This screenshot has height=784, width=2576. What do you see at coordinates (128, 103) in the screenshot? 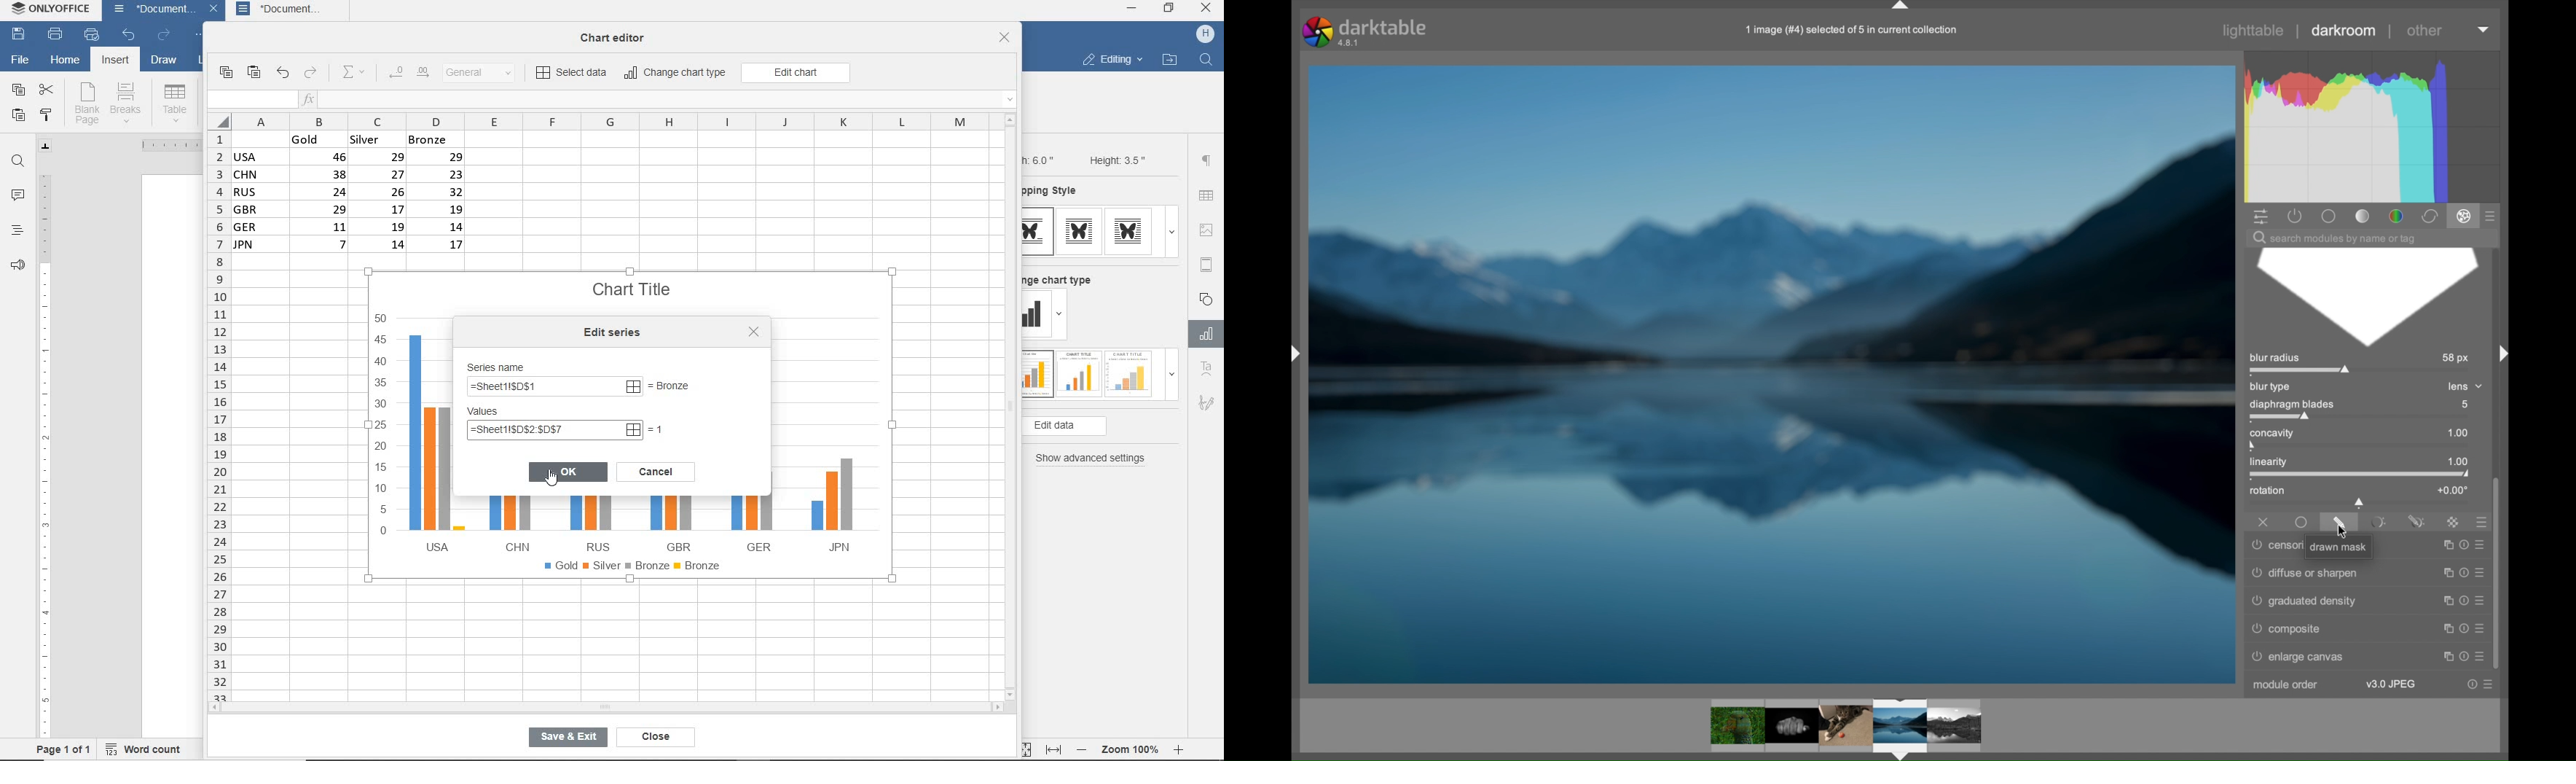
I see `breaks` at bounding box center [128, 103].